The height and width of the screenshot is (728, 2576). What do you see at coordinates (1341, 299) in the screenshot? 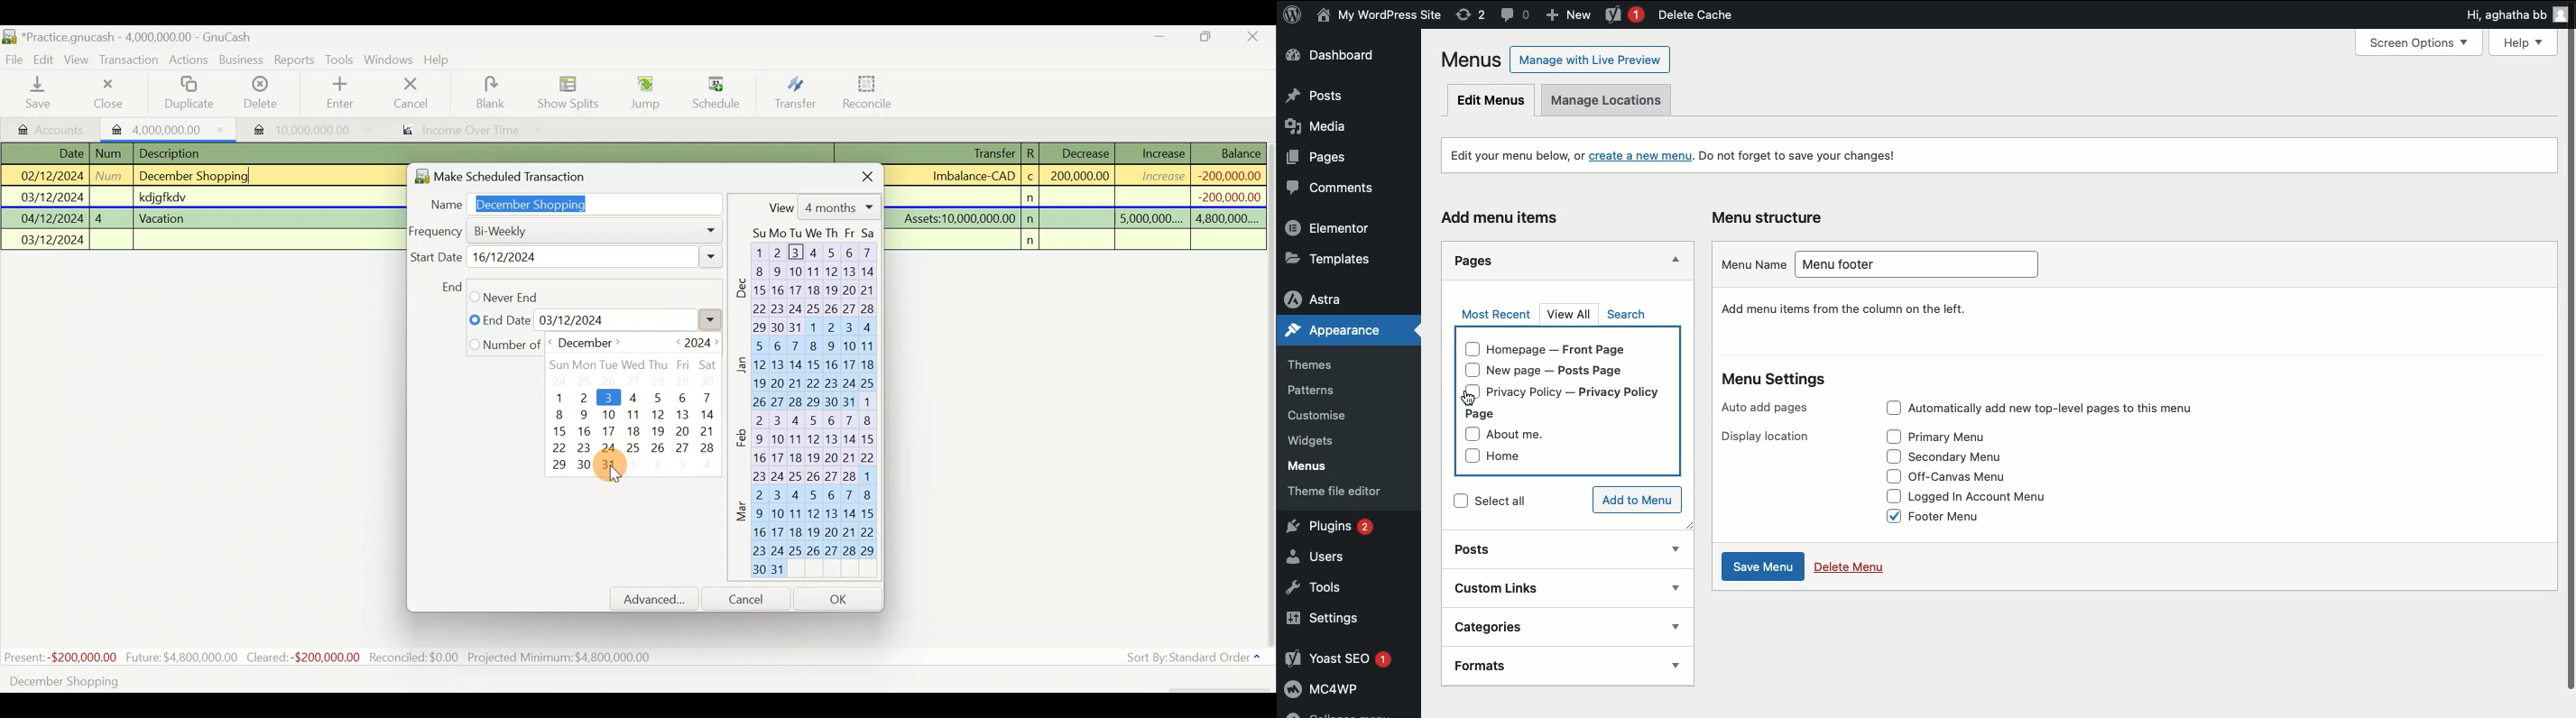
I see `Astra` at bounding box center [1341, 299].